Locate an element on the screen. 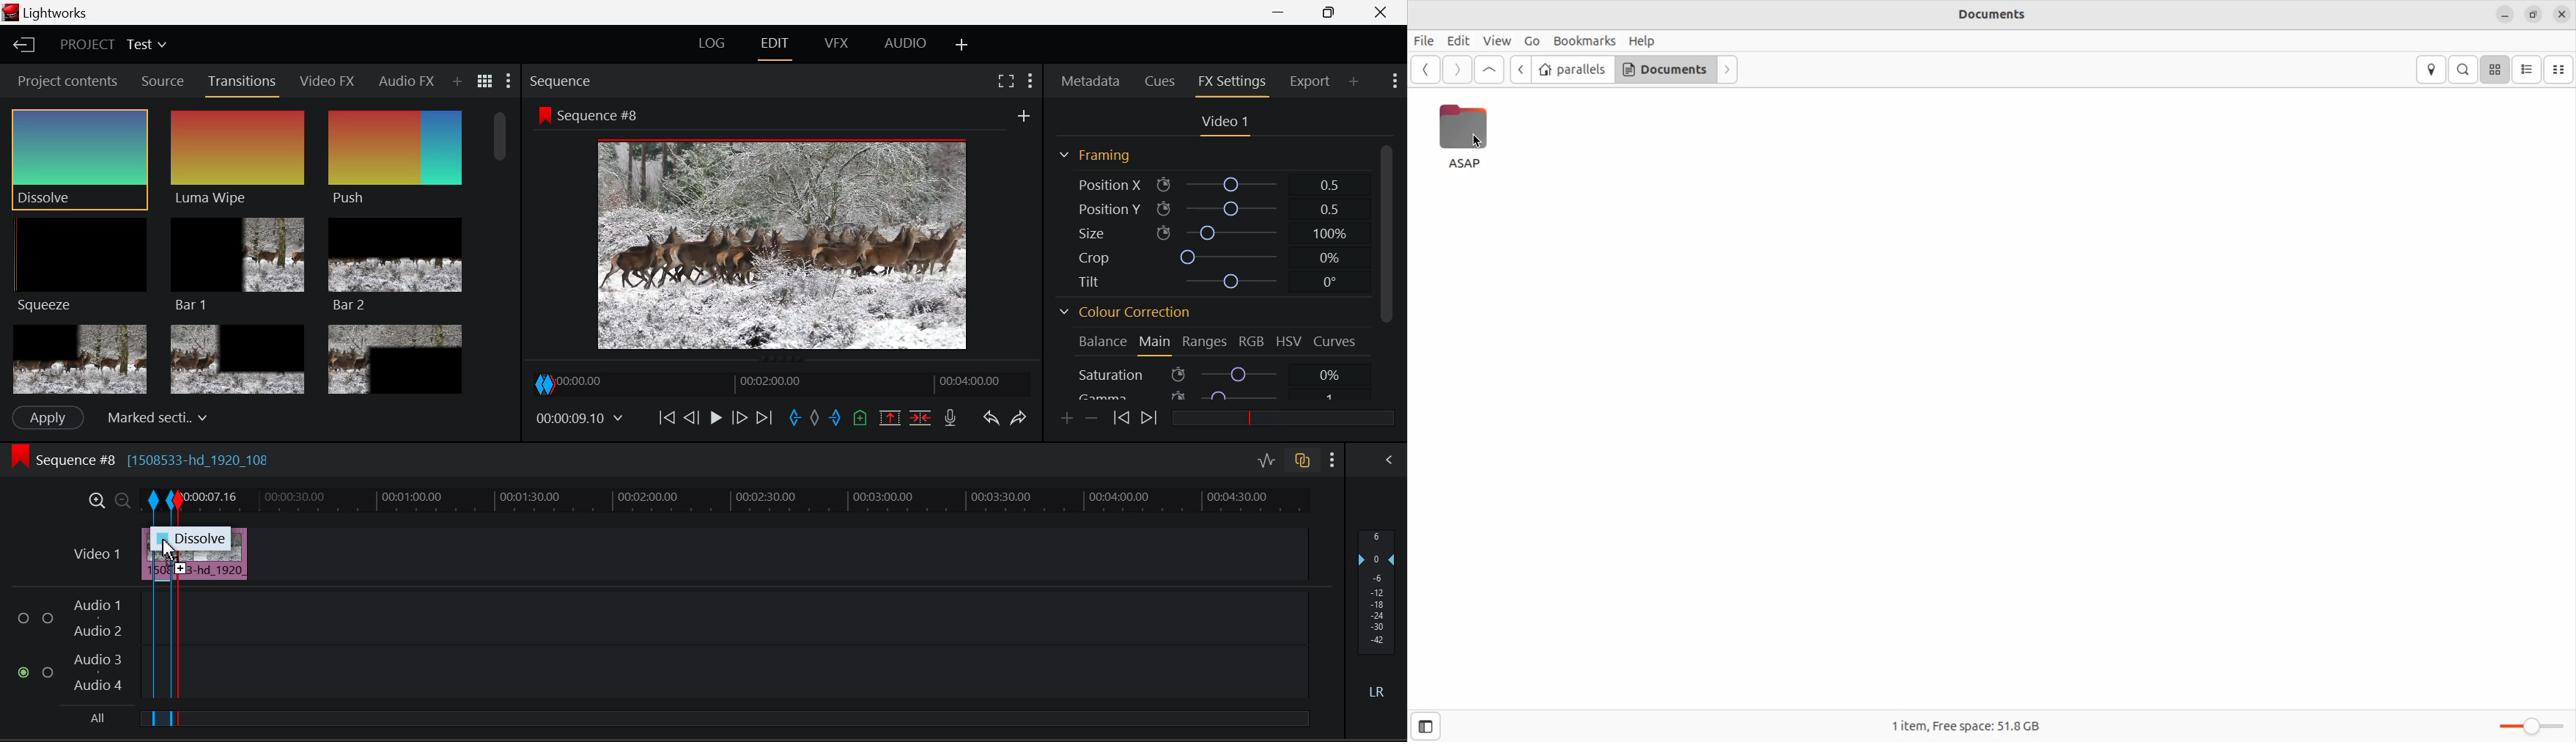  Show Settings is located at coordinates (1332, 460).